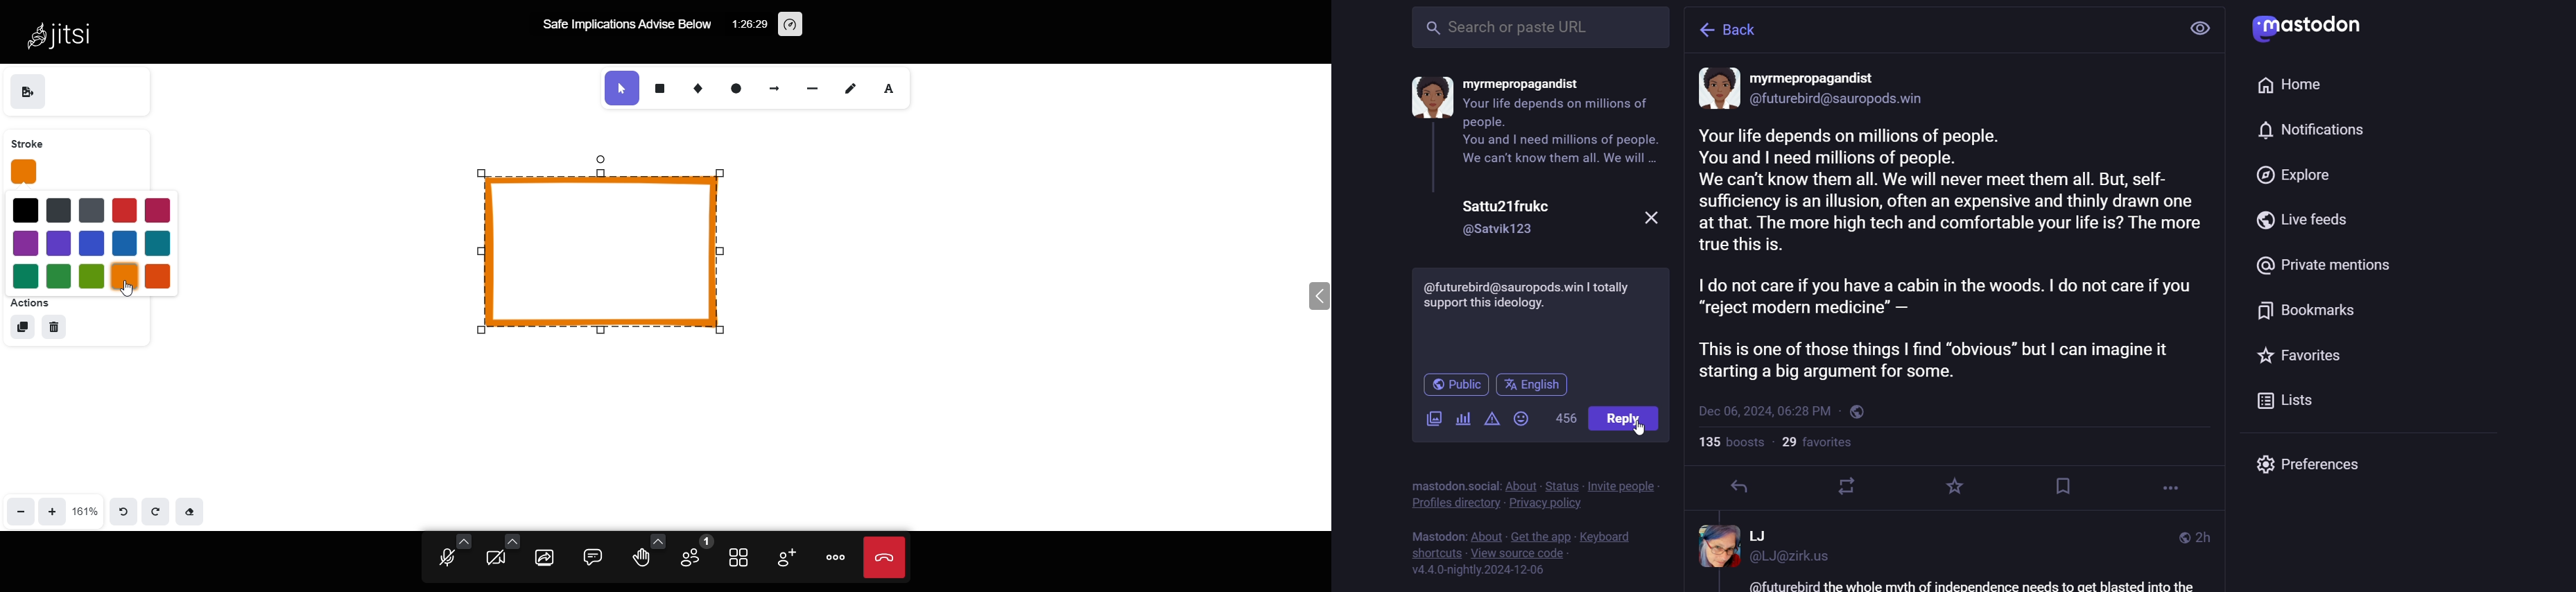 The width and height of the screenshot is (2576, 616). I want to click on display picture, so click(1714, 546).